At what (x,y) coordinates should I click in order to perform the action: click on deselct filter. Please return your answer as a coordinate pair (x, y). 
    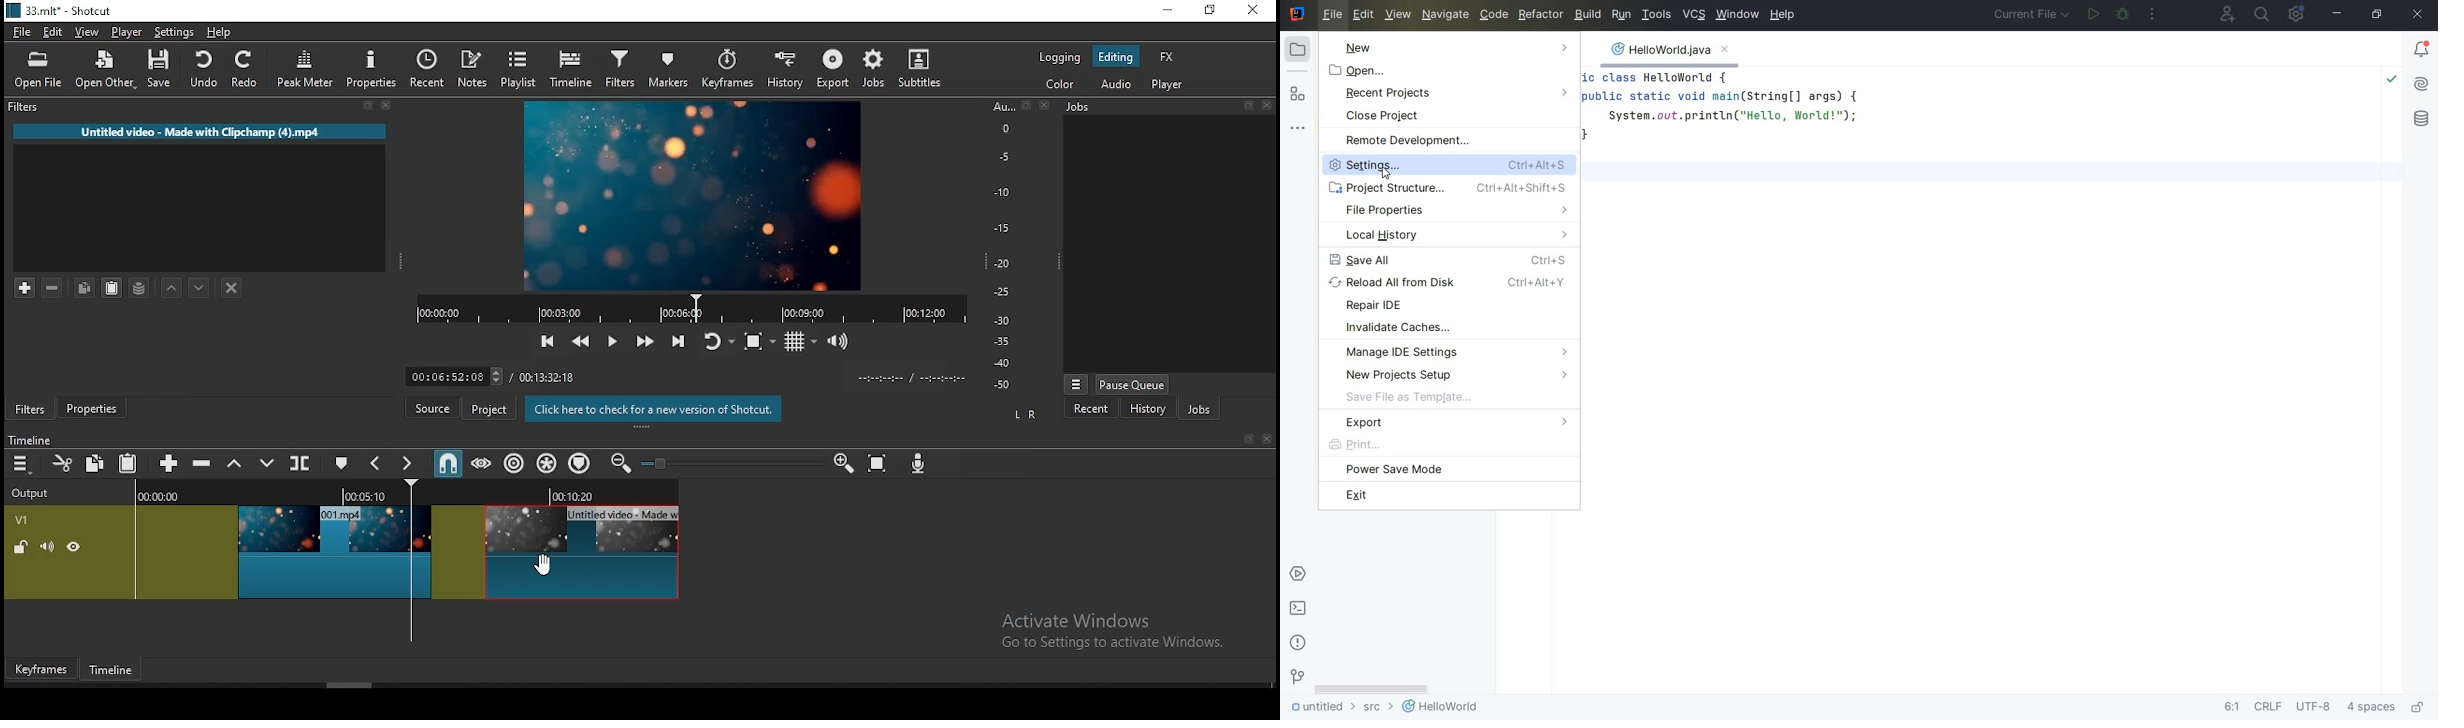
    Looking at the image, I should click on (231, 287).